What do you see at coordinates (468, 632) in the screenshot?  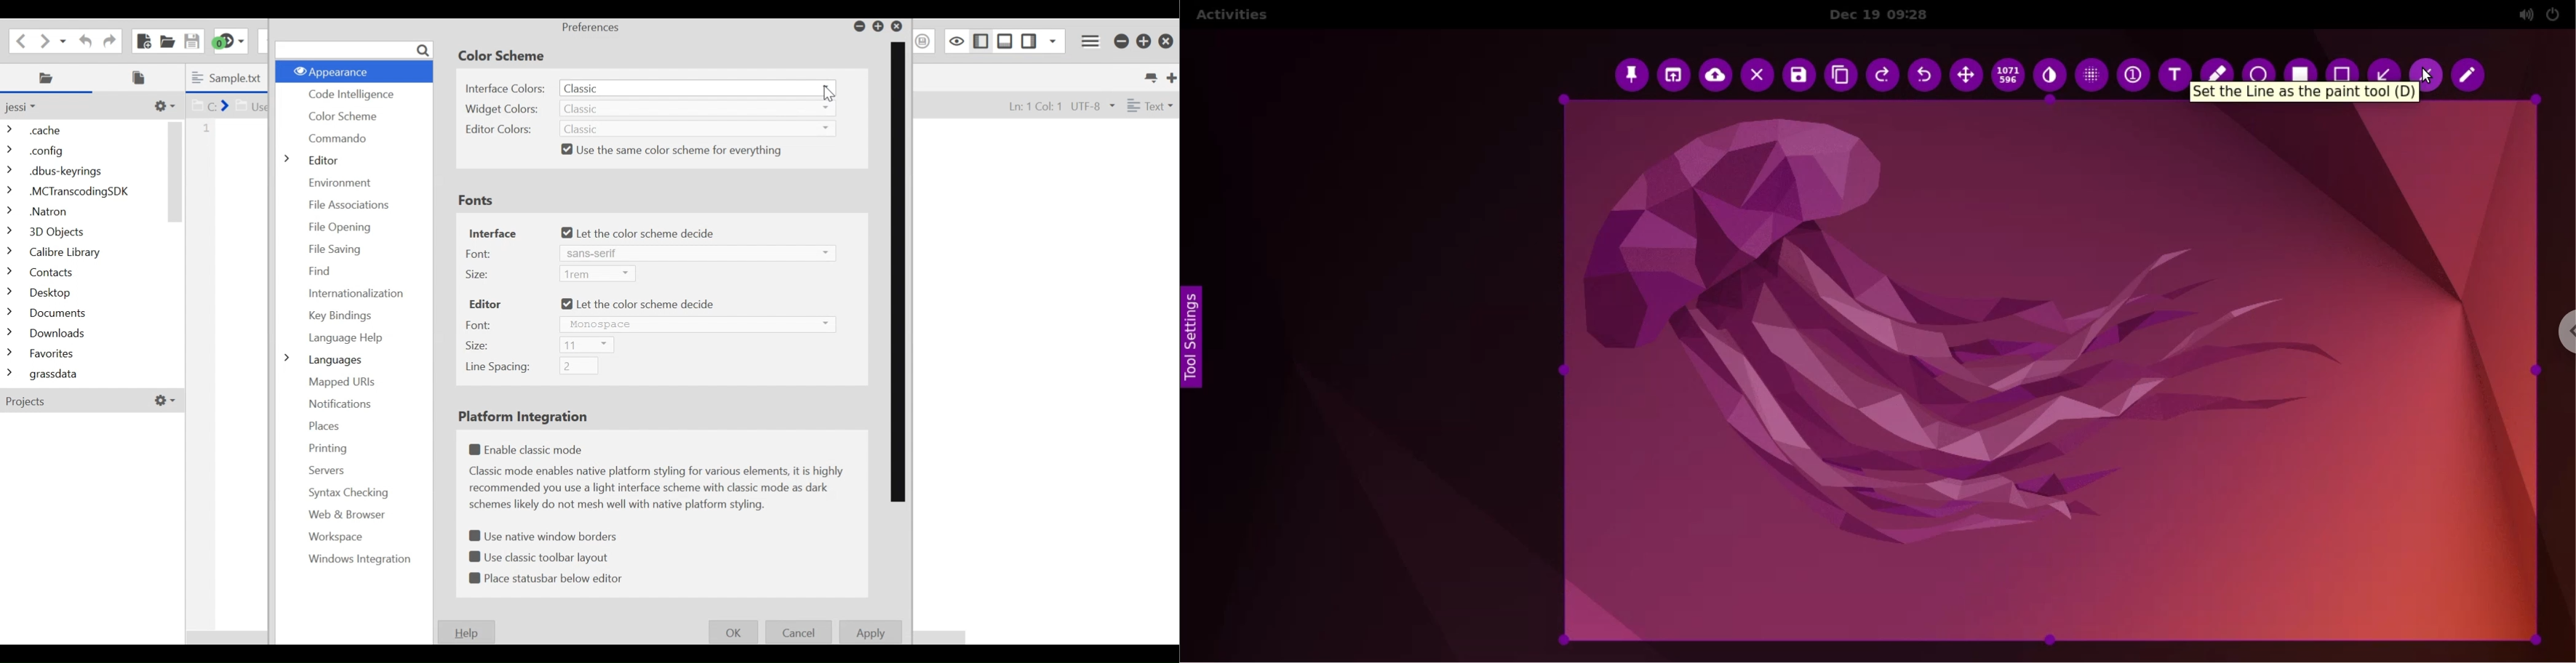 I see `Help` at bounding box center [468, 632].